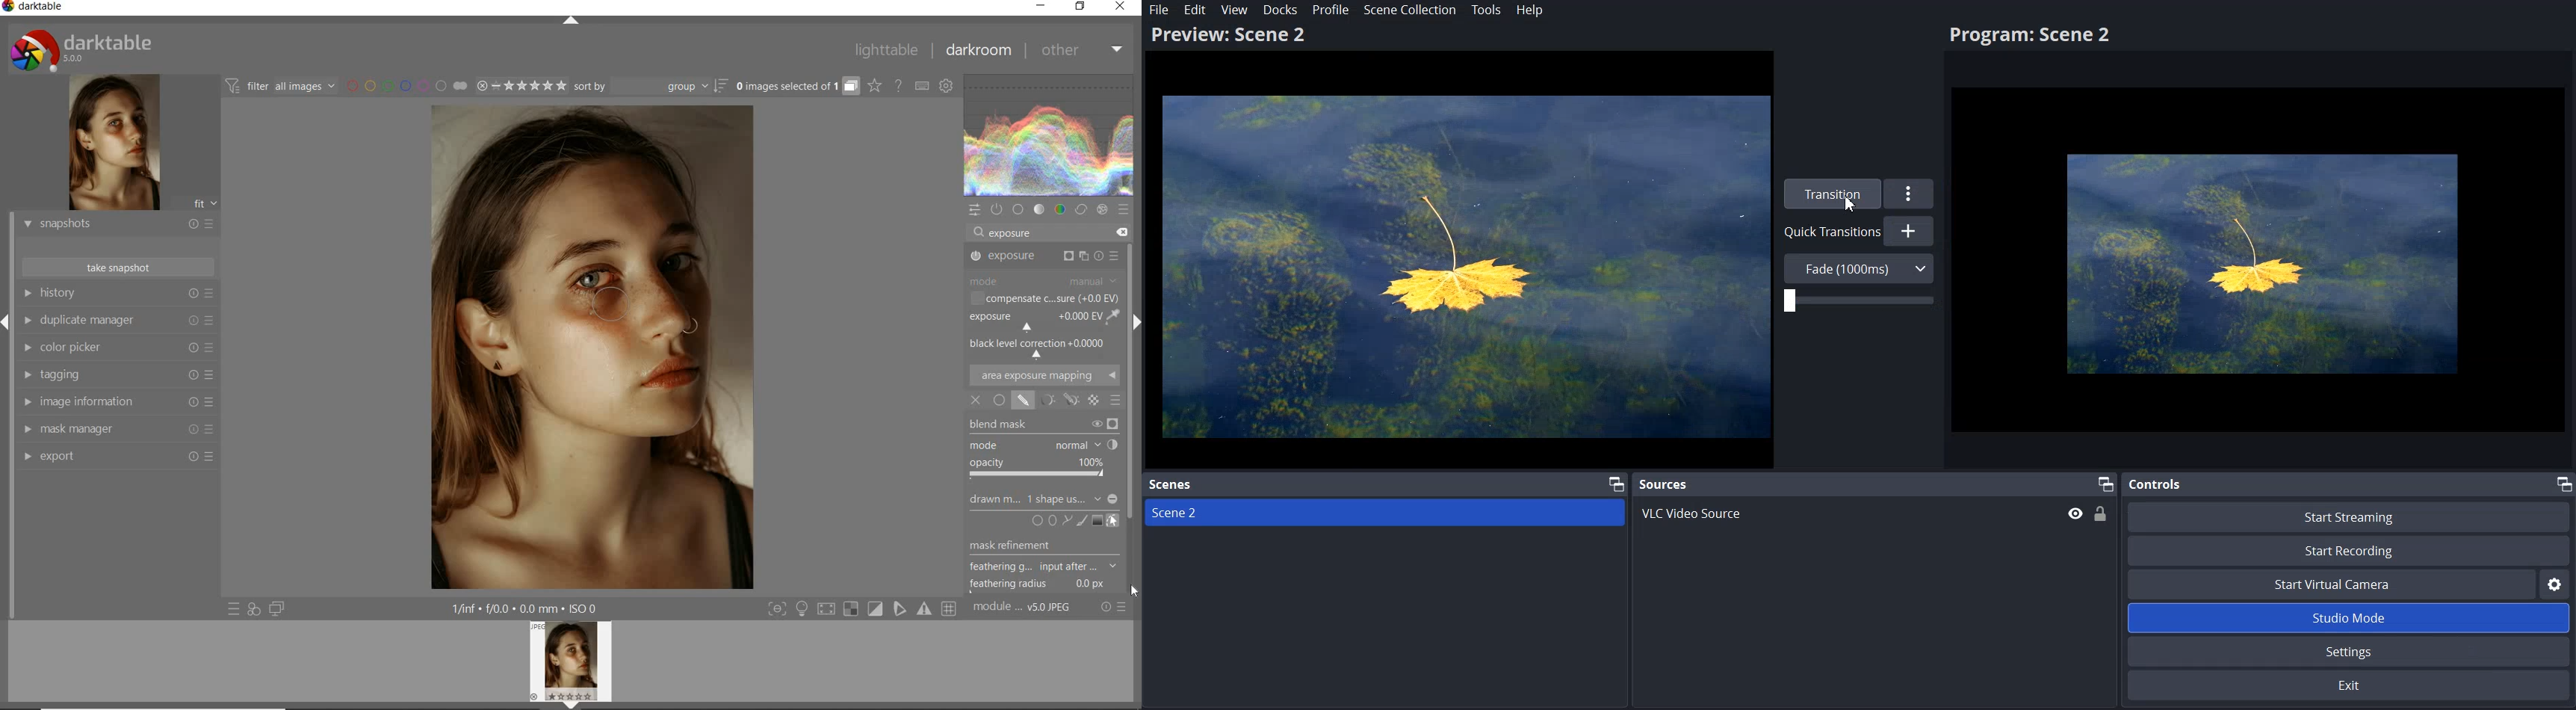  Describe the element at coordinates (1112, 316) in the screenshot. I see `SET THE EXPOSURE ADJUSTMENT USING THE SELECTED AREA` at that location.